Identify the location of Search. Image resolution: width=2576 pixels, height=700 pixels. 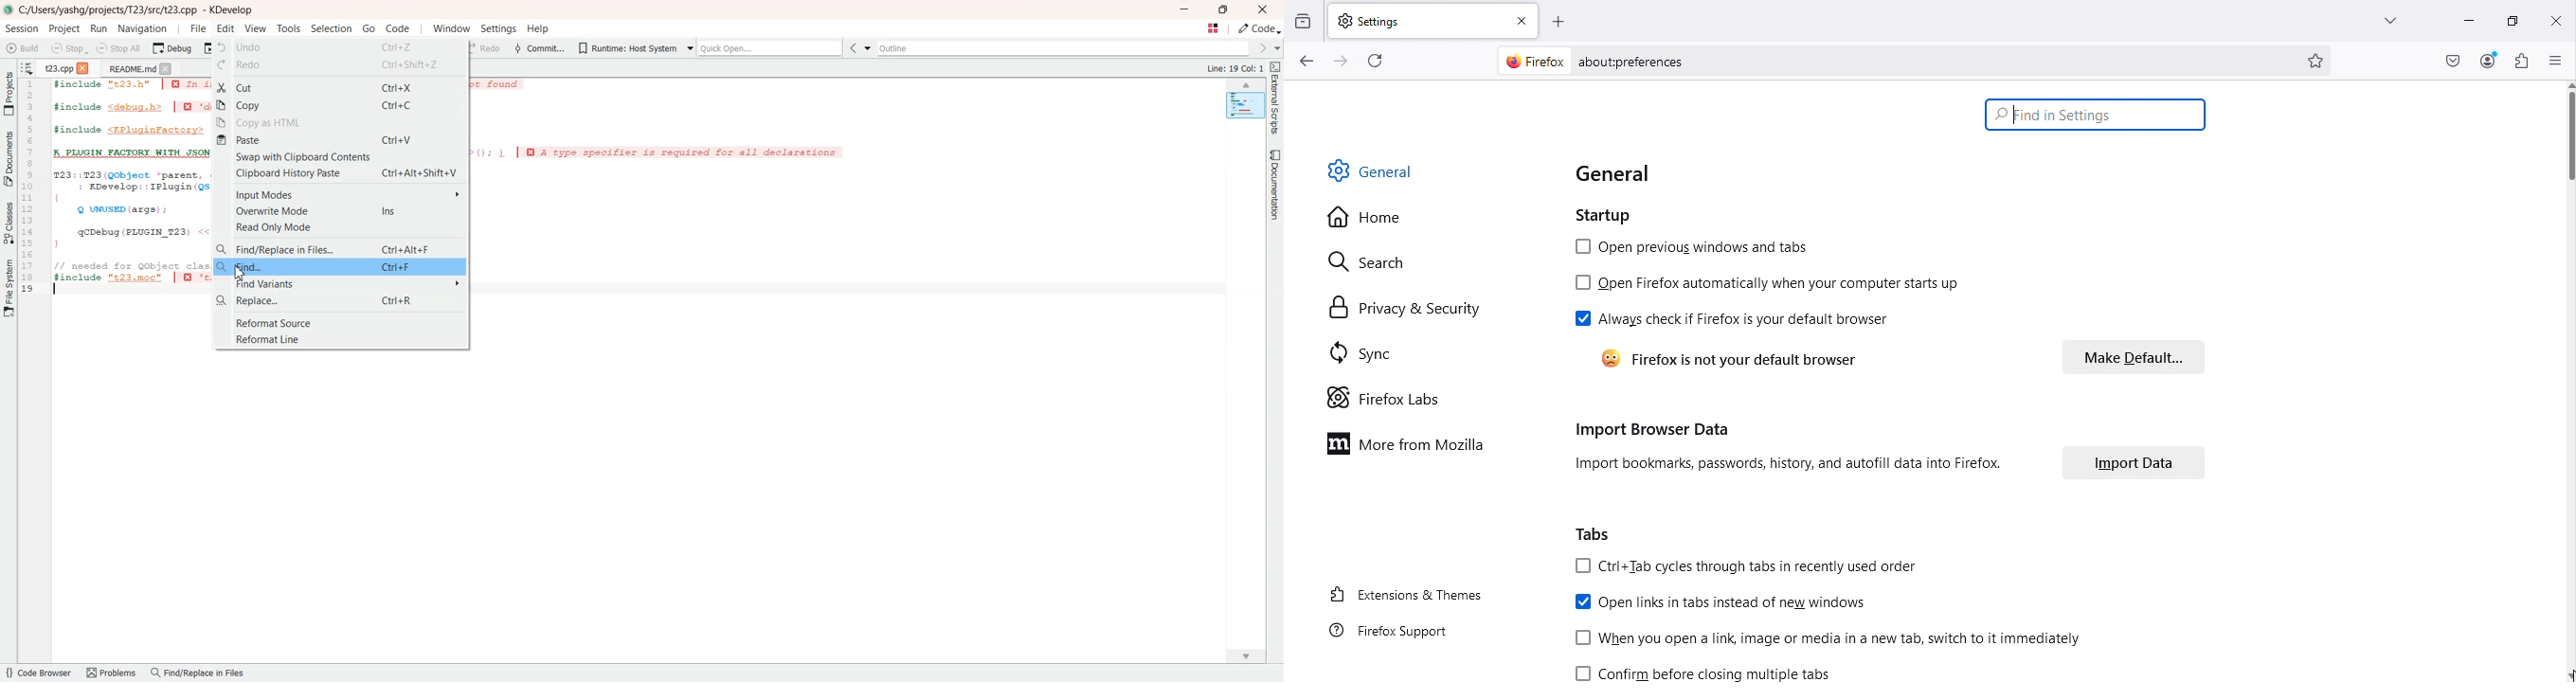
(1378, 259).